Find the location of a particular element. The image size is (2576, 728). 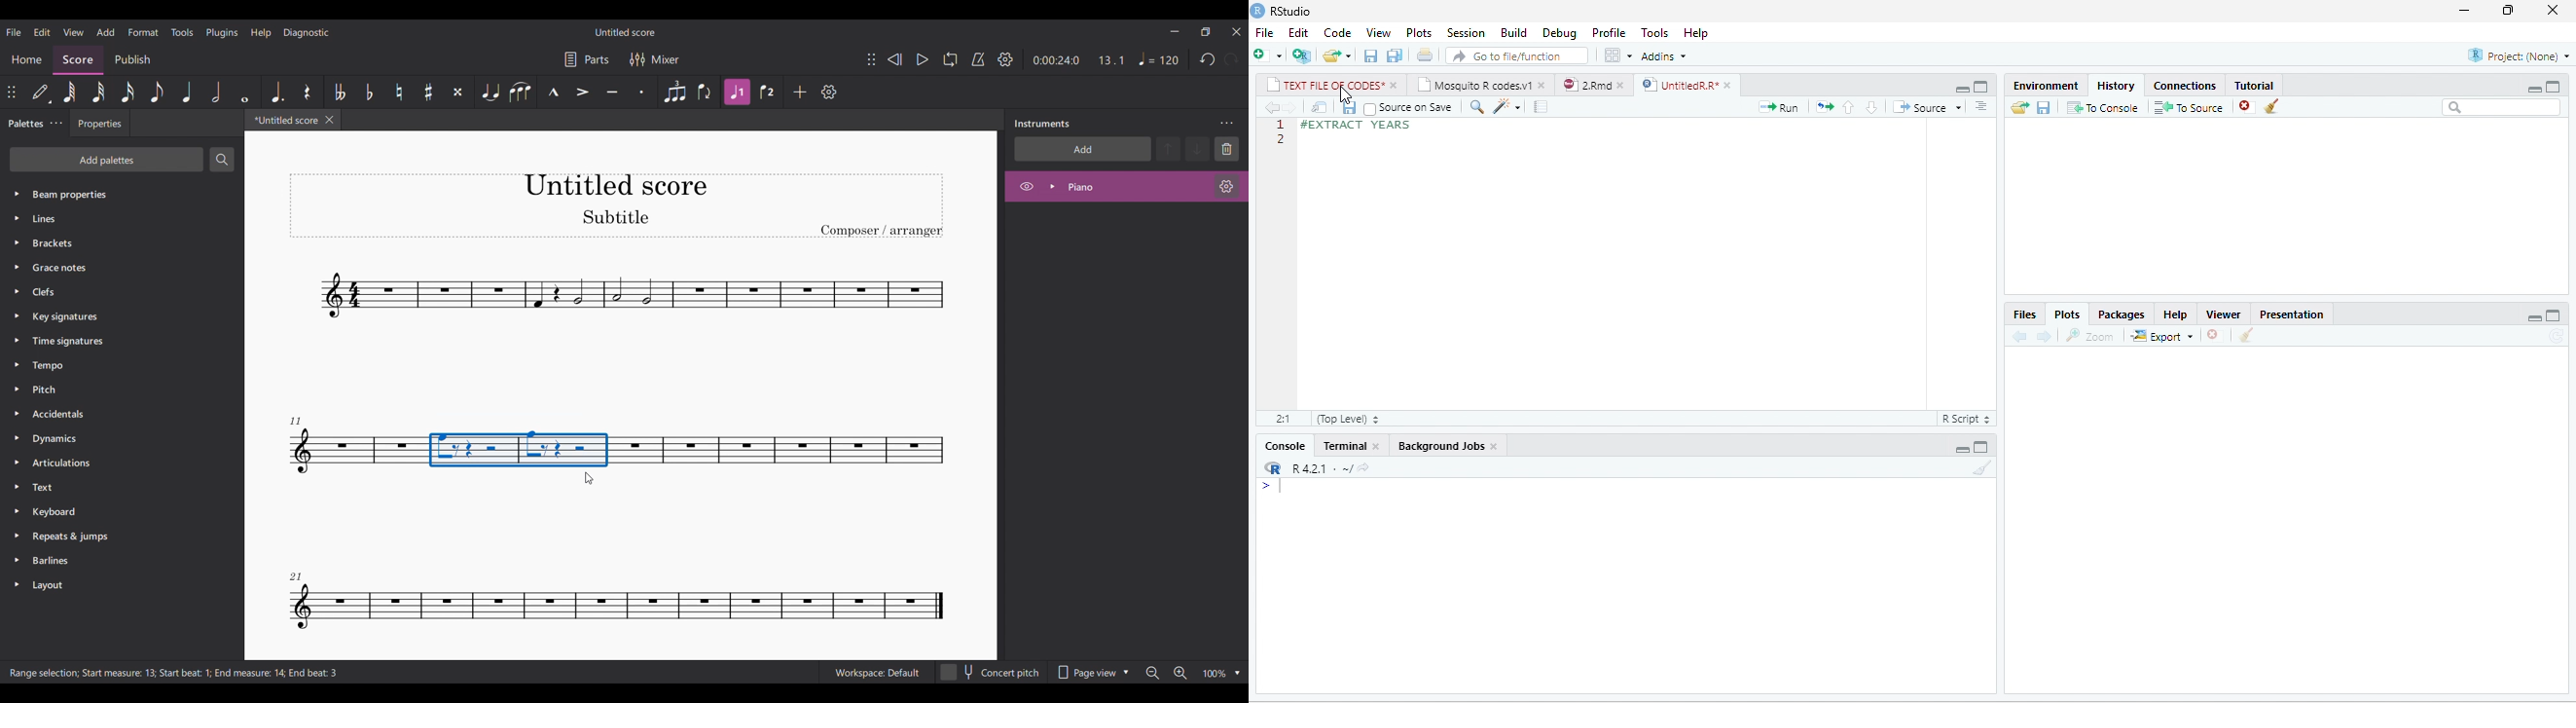

back is located at coordinates (2019, 335).